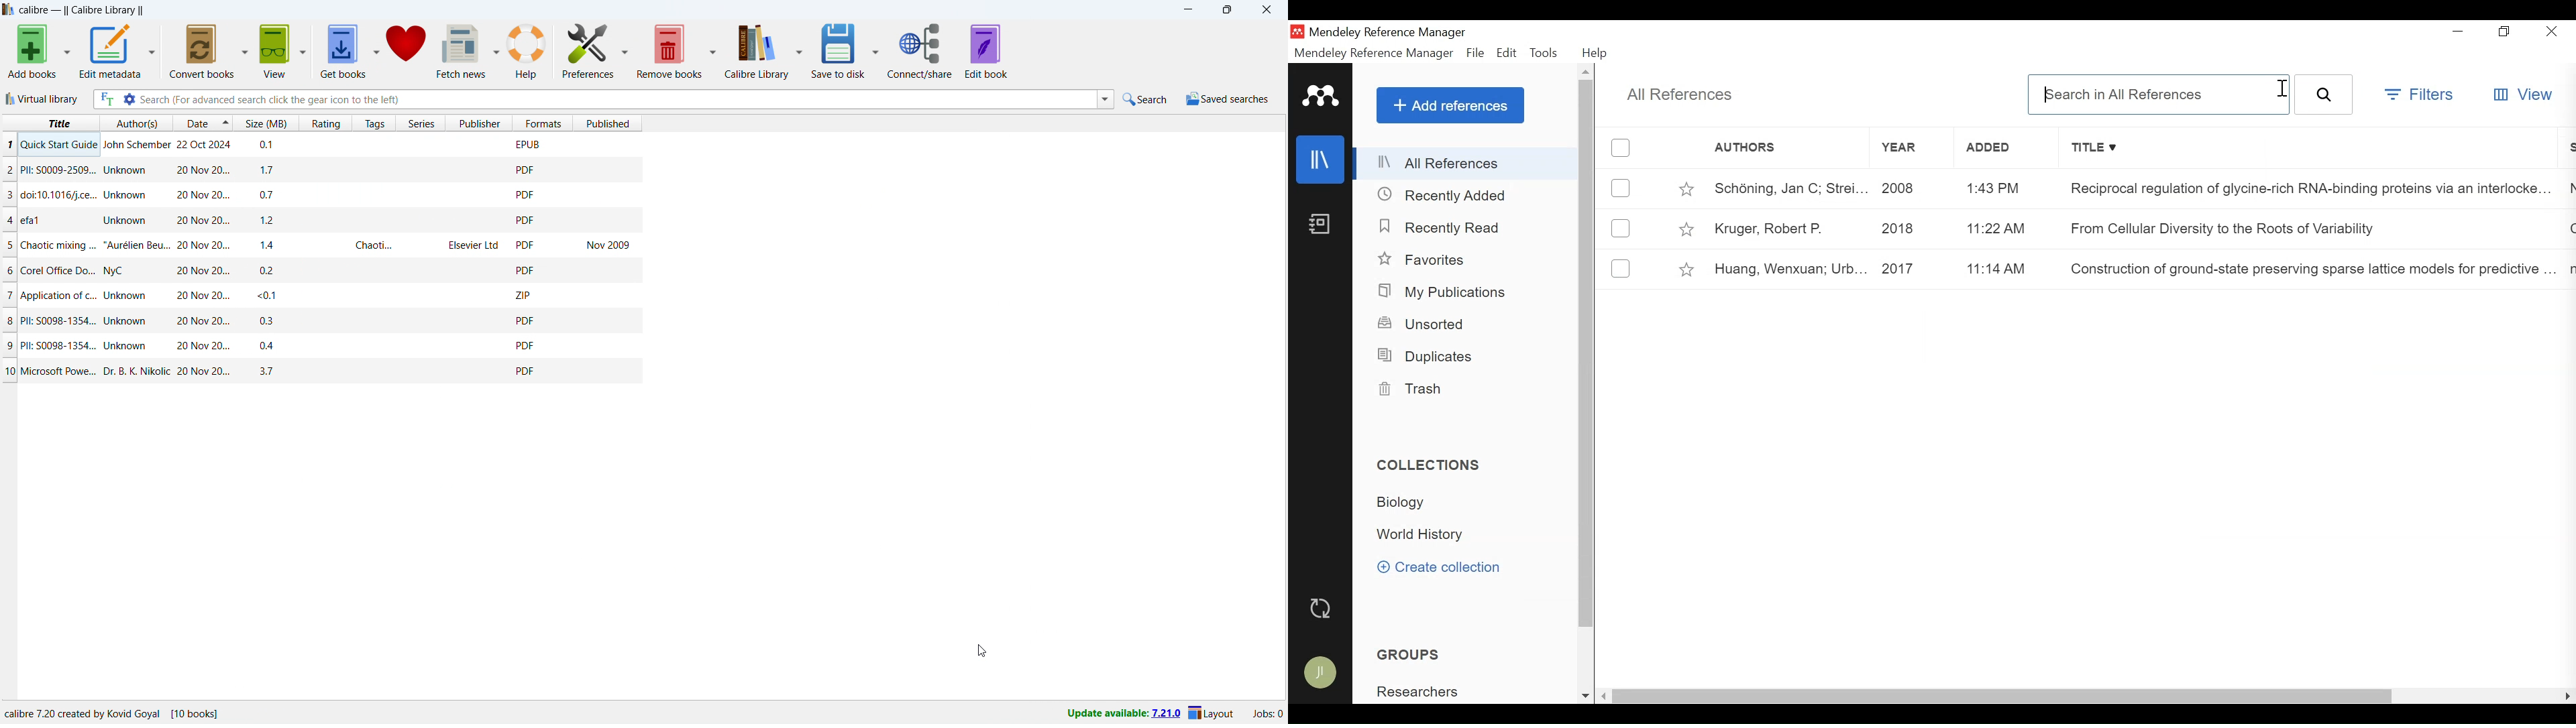  What do you see at coordinates (1466, 163) in the screenshot?
I see `All References` at bounding box center [1466, 163].